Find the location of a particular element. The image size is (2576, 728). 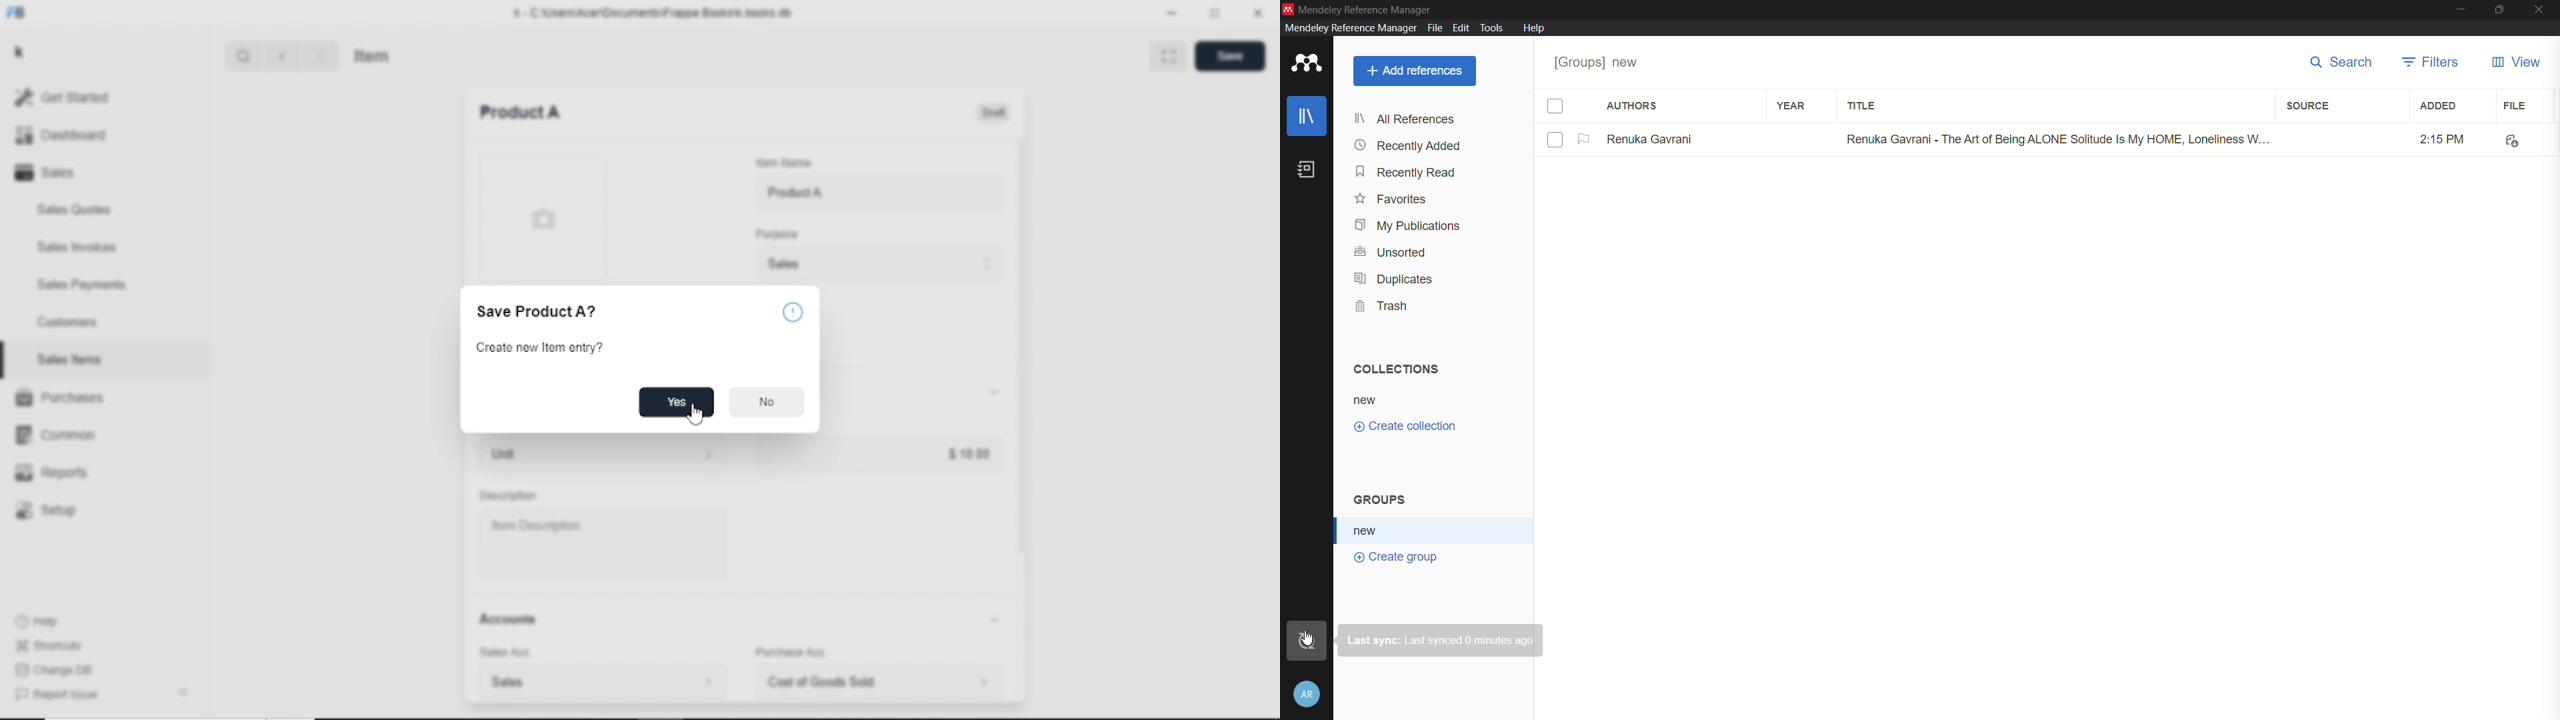

Help is located at coordinates (41, 621).